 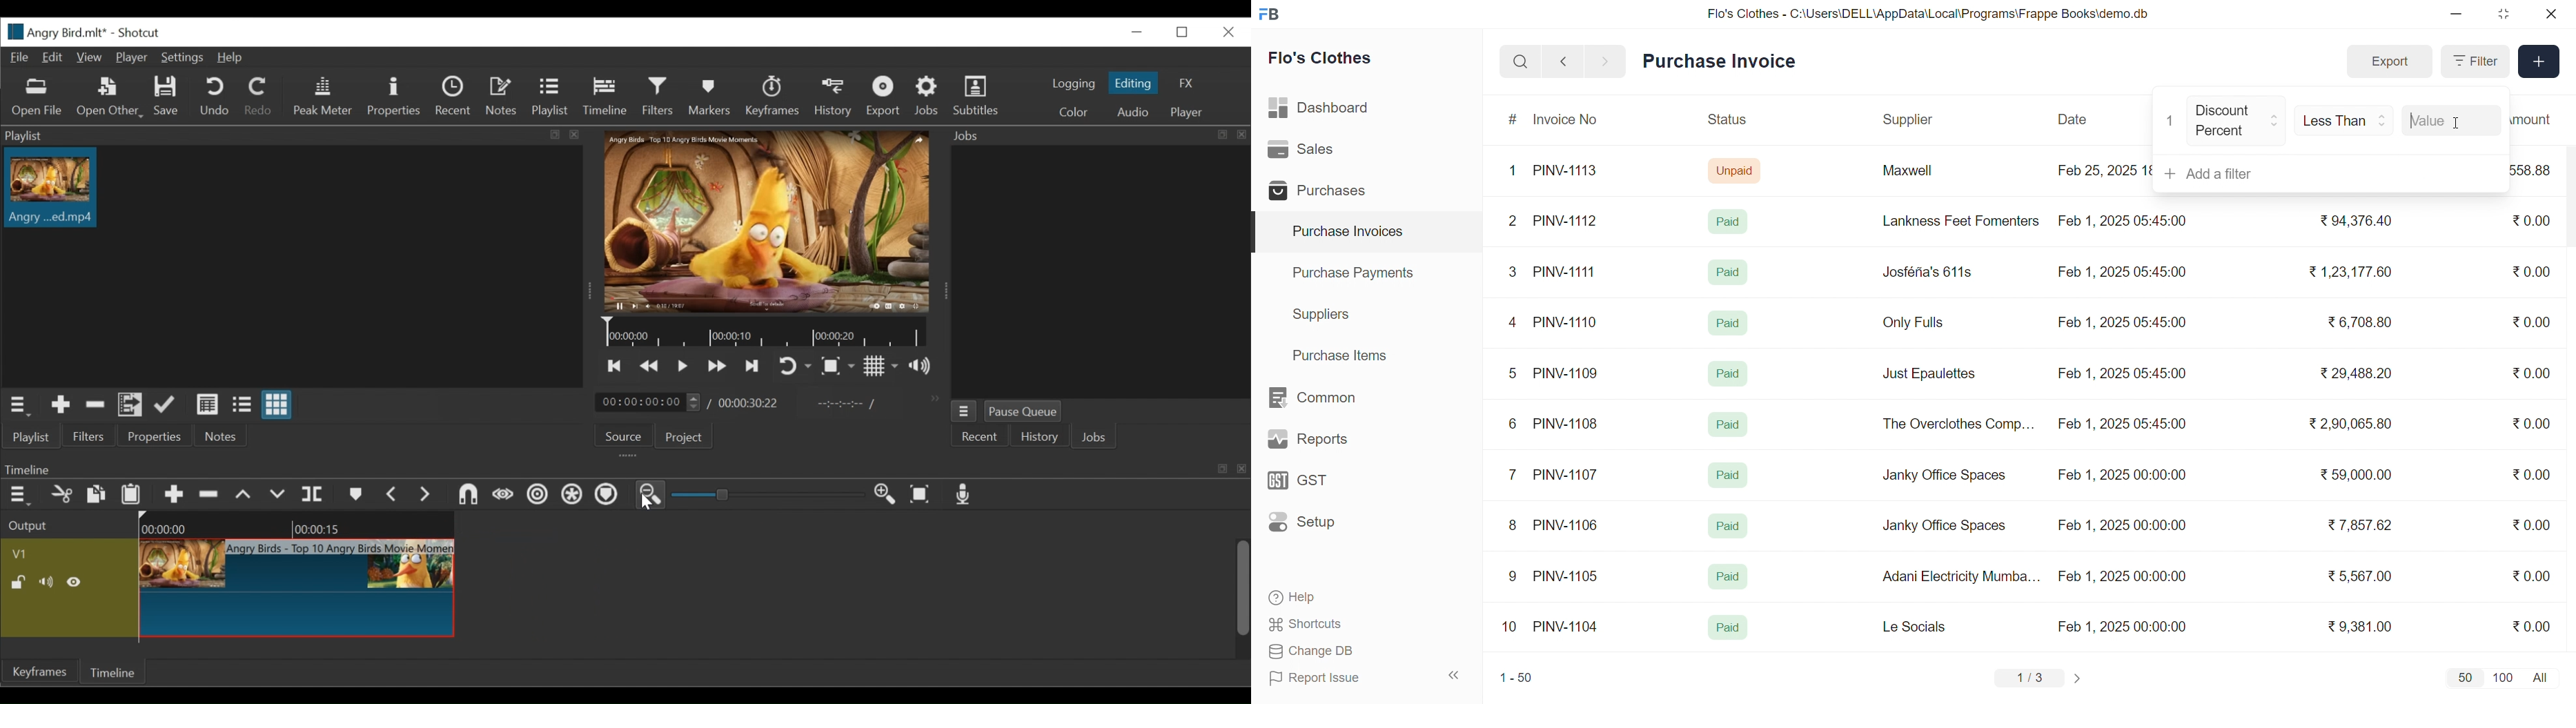 What do you see at coordinates (1934, 374) in the screenshot?
I see `Just Epaulettes` at bounding box center [1934, 374].